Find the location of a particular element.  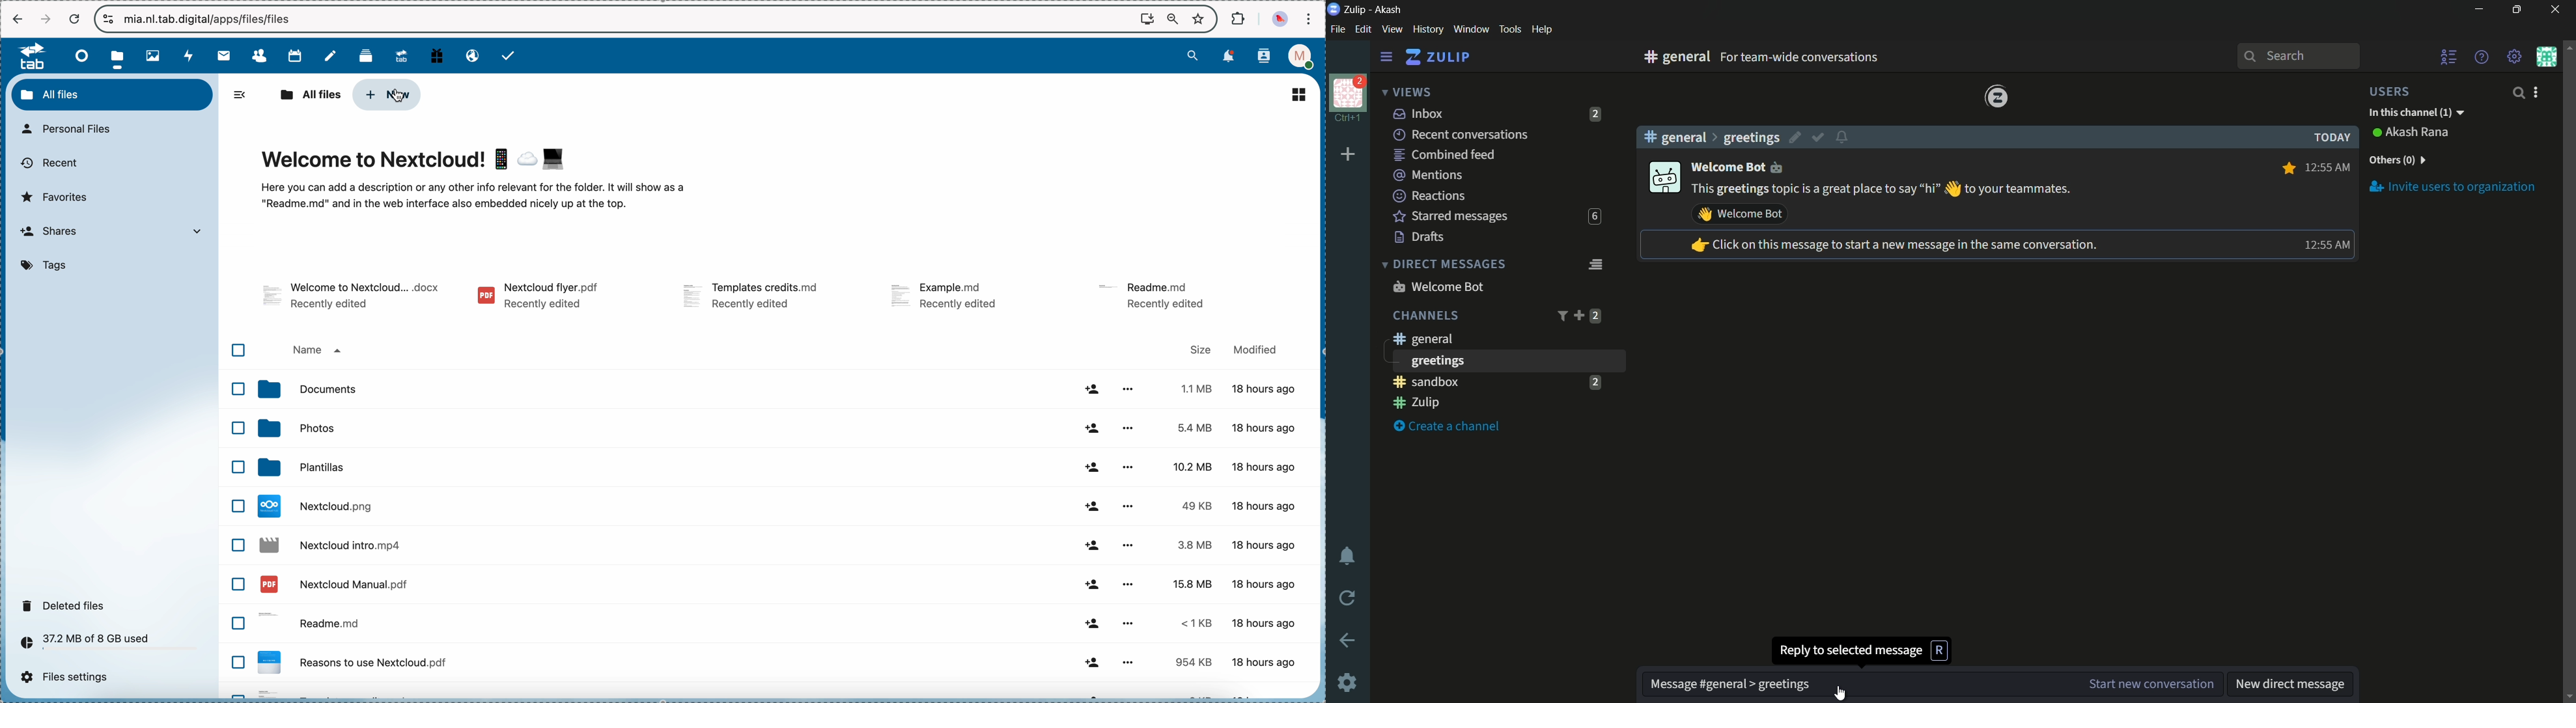

greeting channel is located at coordinates (1507, 361).